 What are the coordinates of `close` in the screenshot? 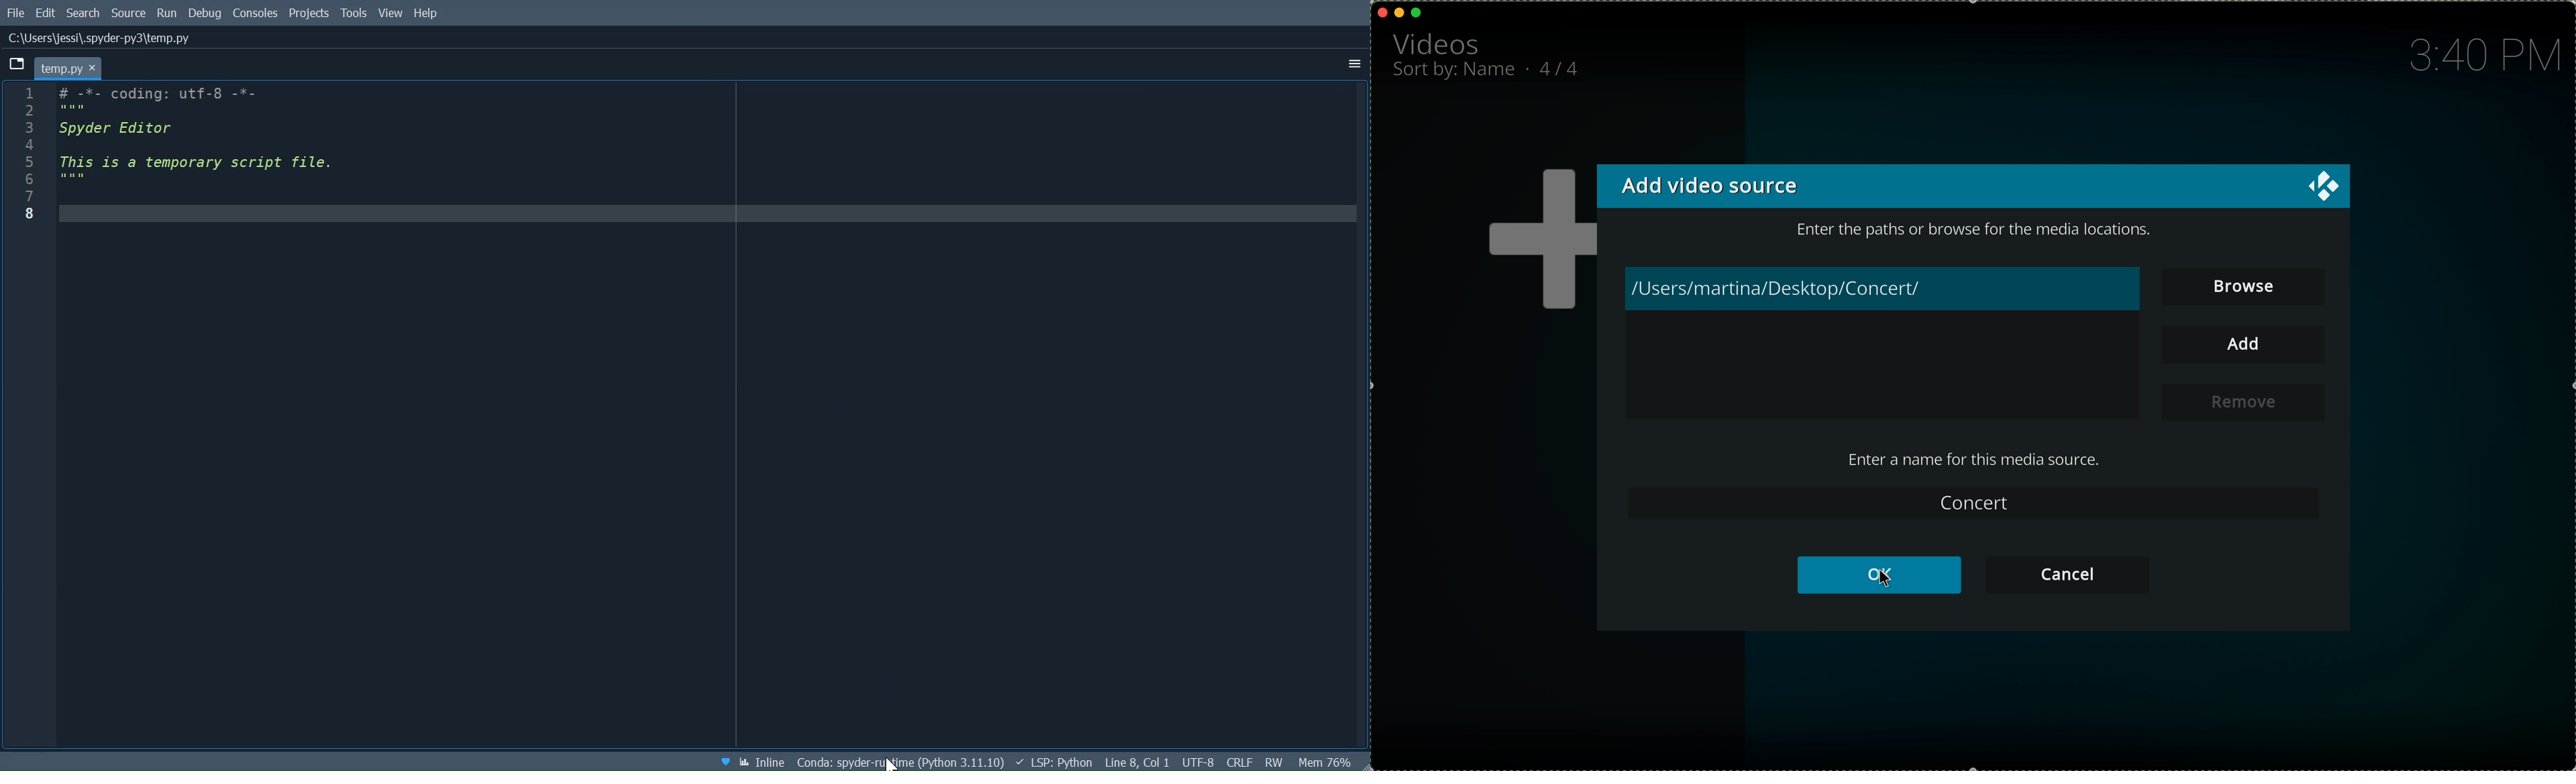 It's located at (2327, 189).